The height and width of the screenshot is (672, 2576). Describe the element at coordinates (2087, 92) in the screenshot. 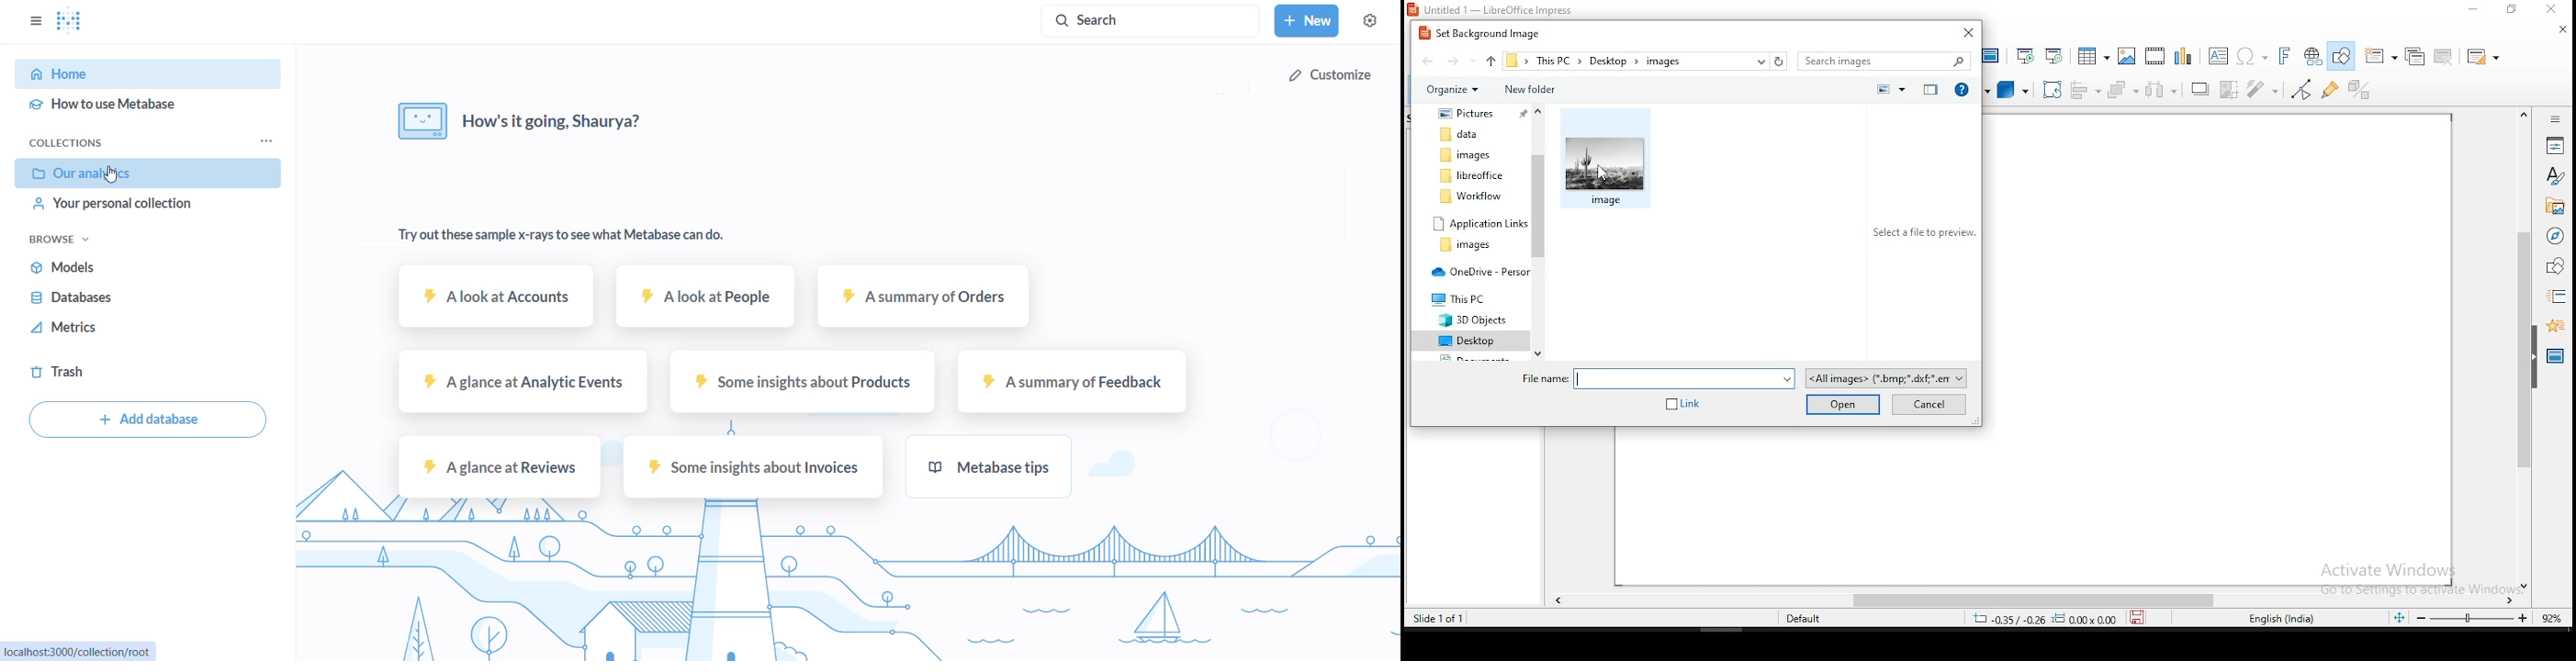

I see `align objects` at that location.